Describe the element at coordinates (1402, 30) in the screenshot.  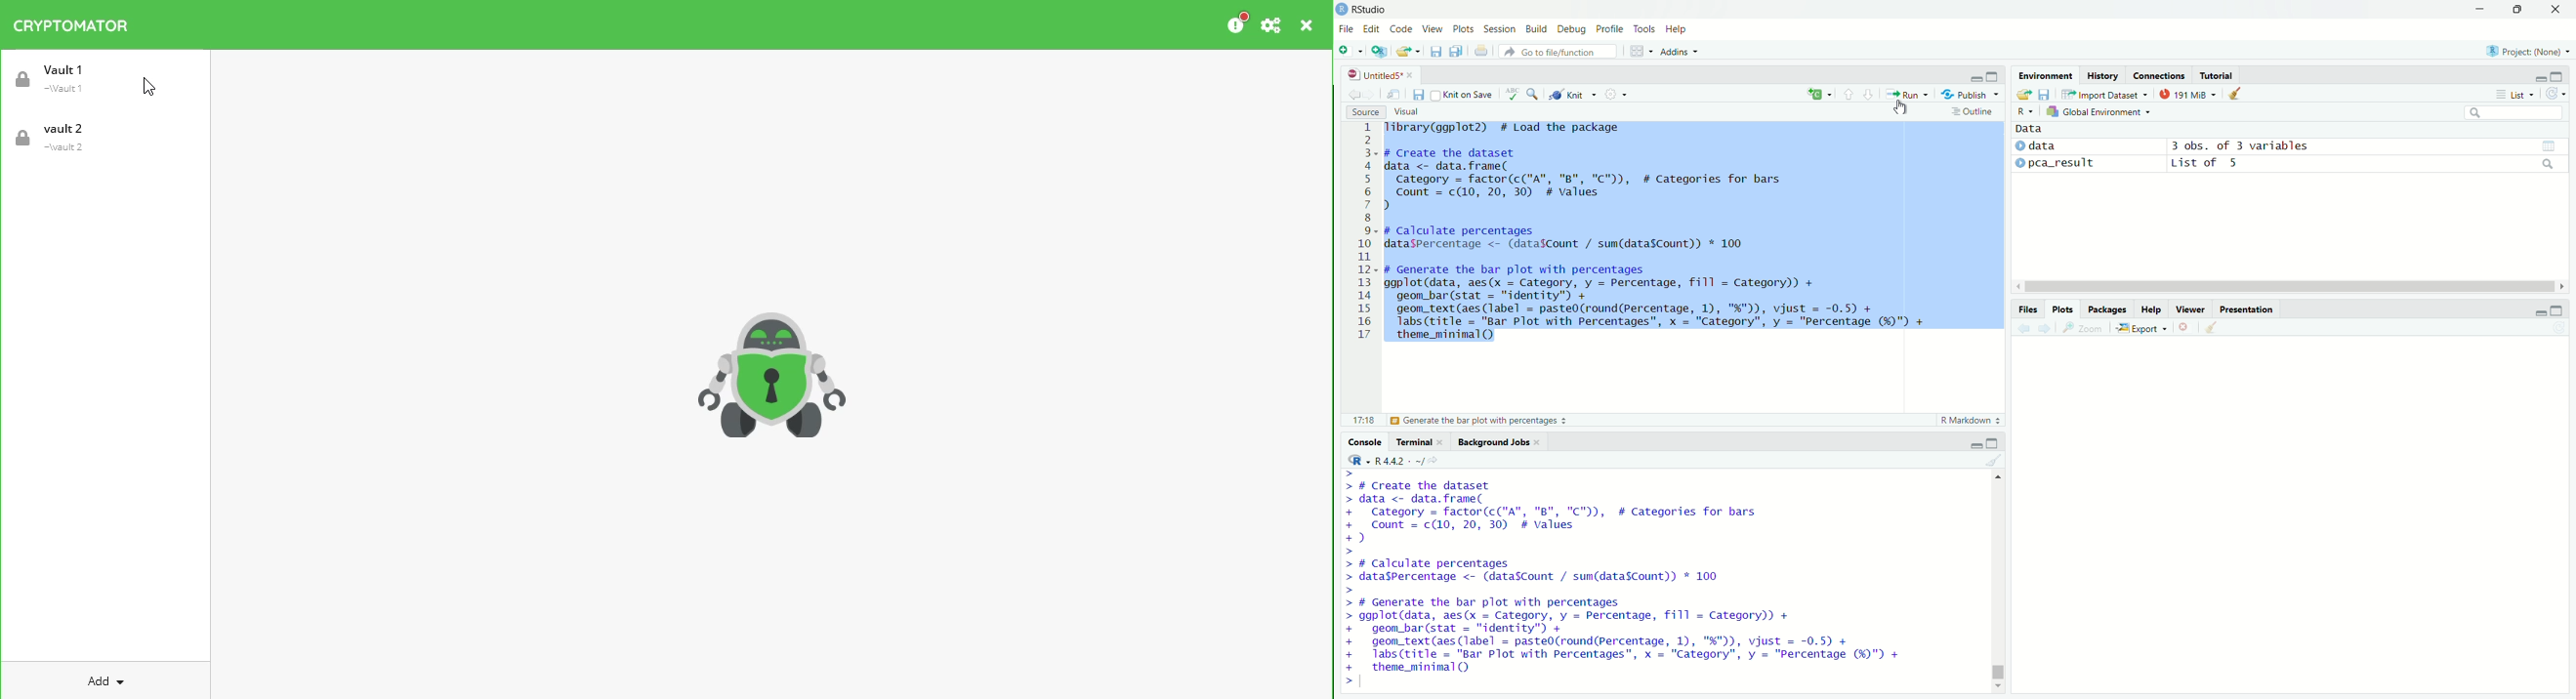
I see `Code` at that location.